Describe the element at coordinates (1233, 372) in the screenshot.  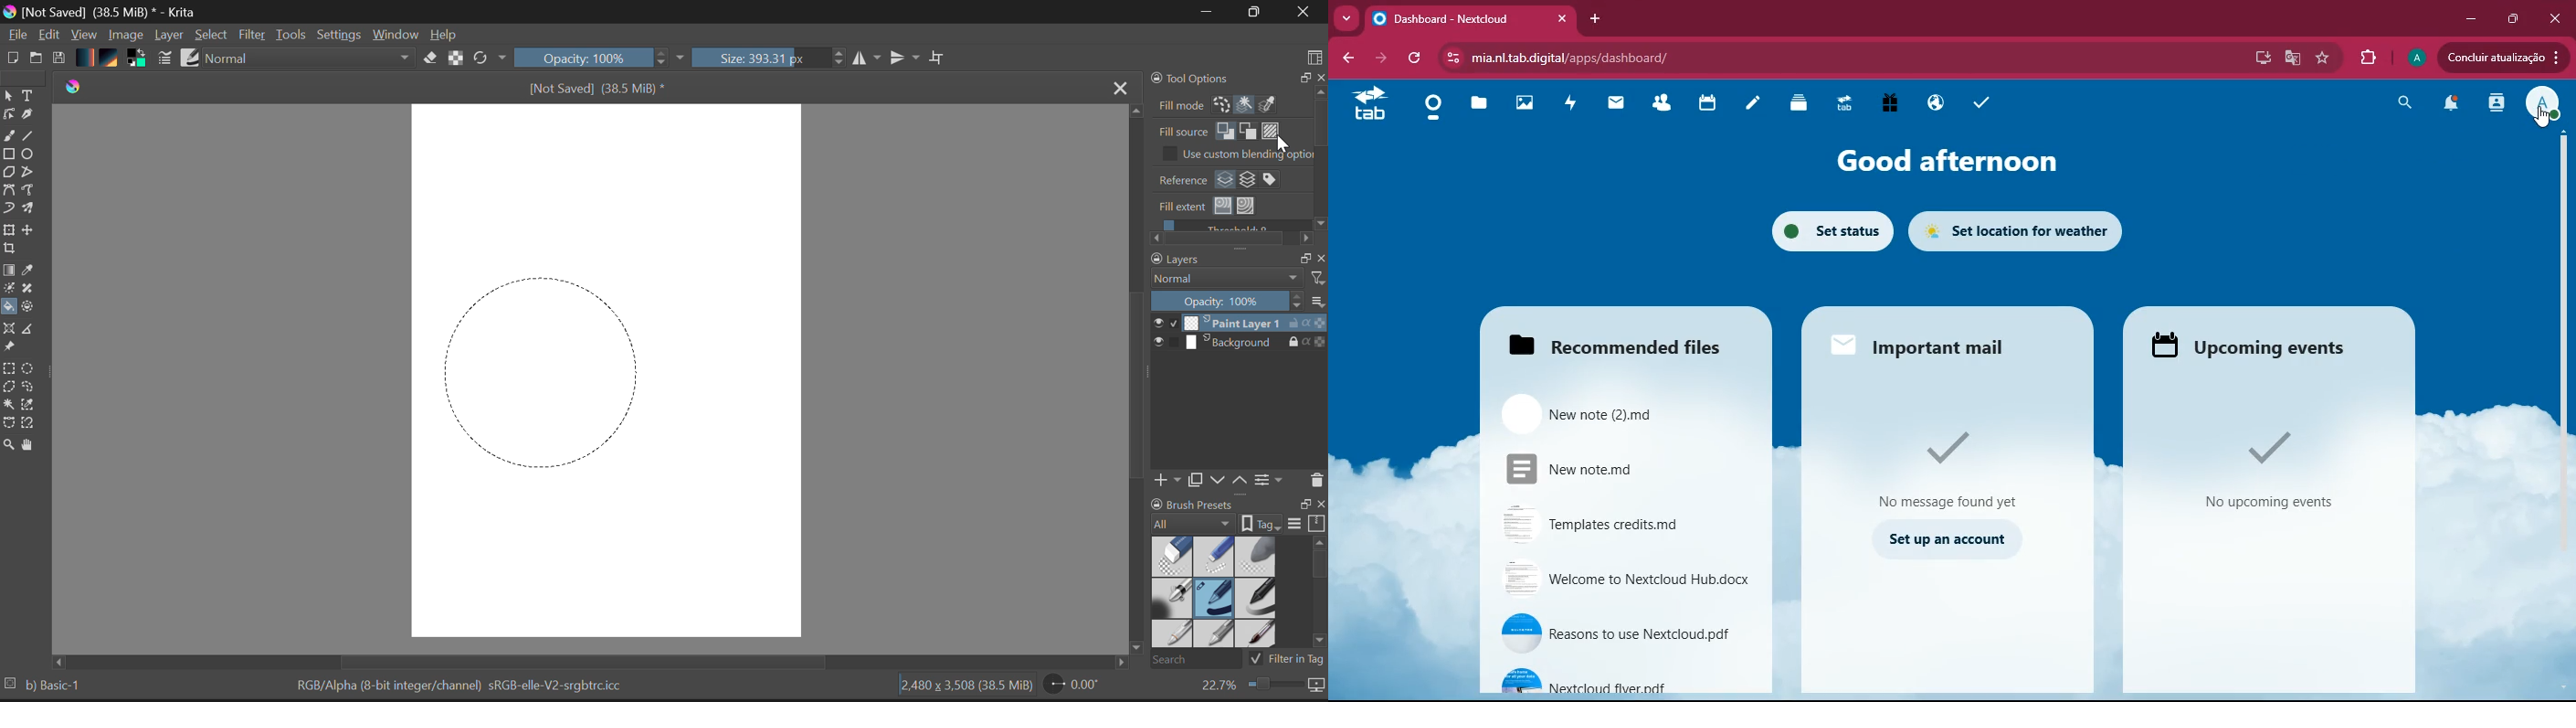
I see `Layers Docker` at that location.